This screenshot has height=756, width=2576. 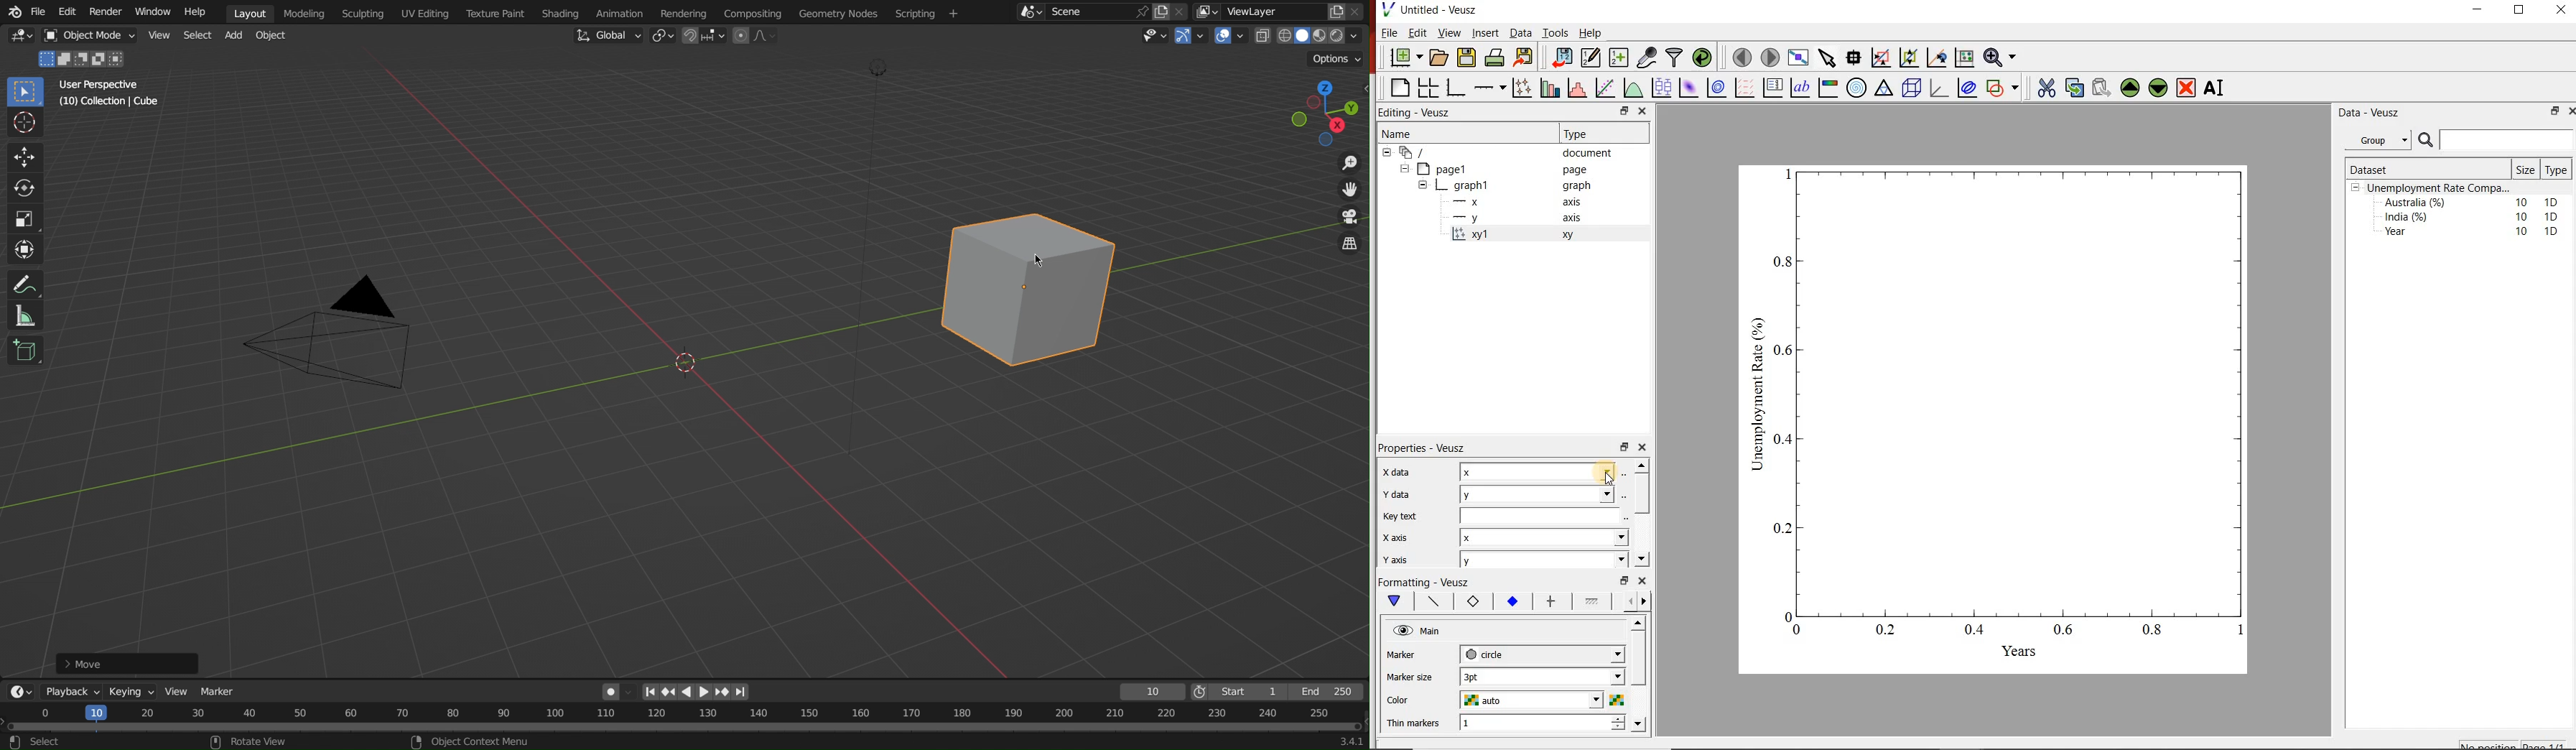 What do you see at coordinates (1604, 88) in the screenshot?
I see `fit a function` at bounding box center [1604, 88].